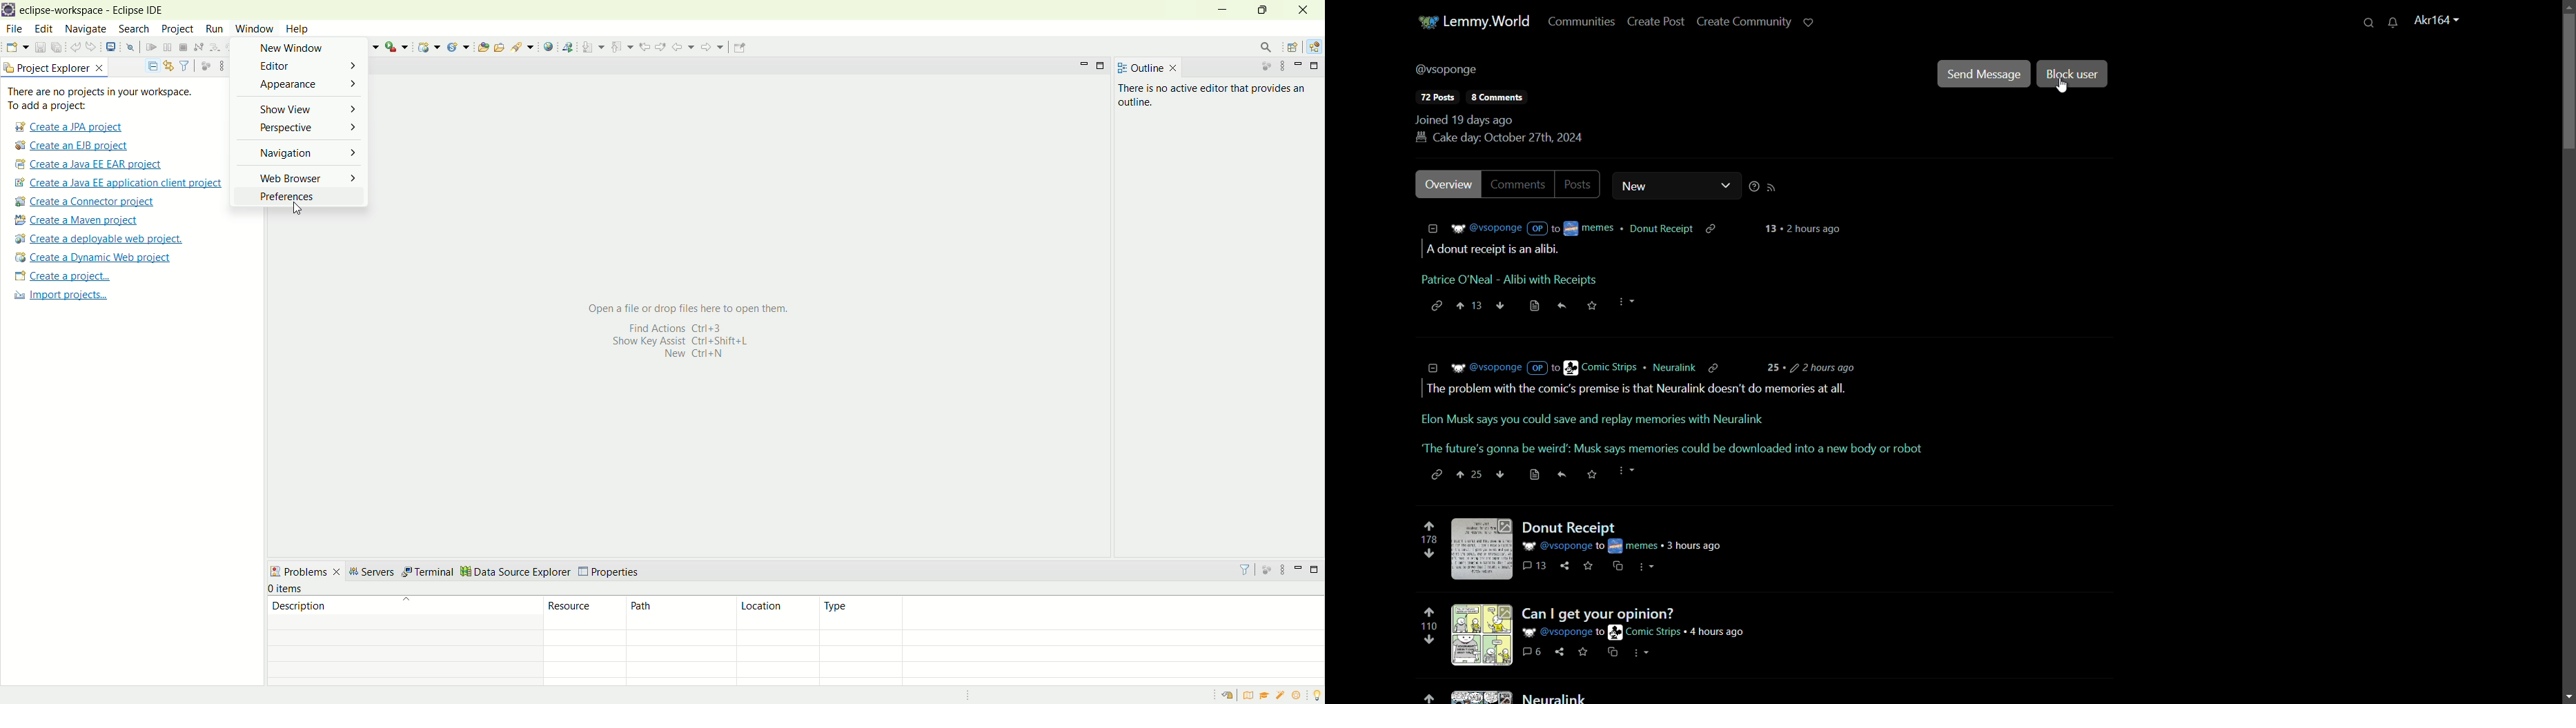 The width and height of the screenshot is (2576, 728). Describe the element at coordinates (300, 30) in the screenshot. I see `help` at that location.